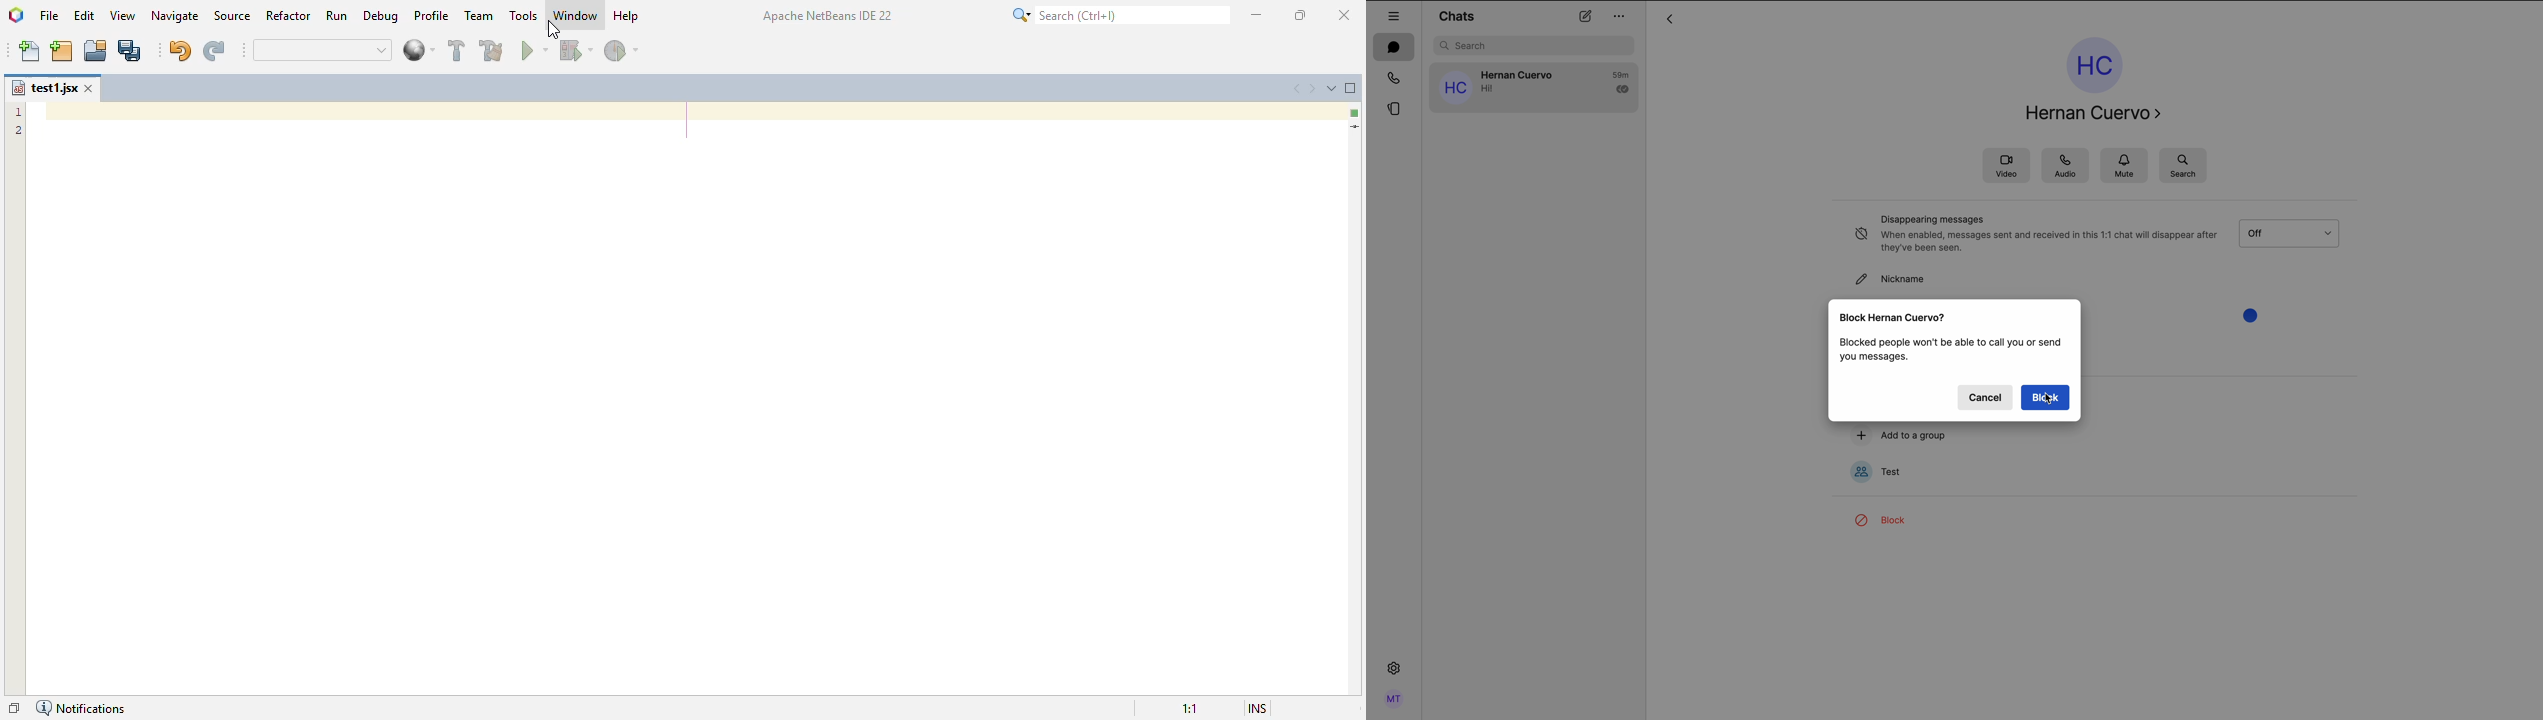 Image resolution: width=2548 pixels, height=728 pixels. What do you see at coordinates (1892, 317) in the screenshot?
I see `block Hernan Cuervo?` at bounding box center [1892, 317].